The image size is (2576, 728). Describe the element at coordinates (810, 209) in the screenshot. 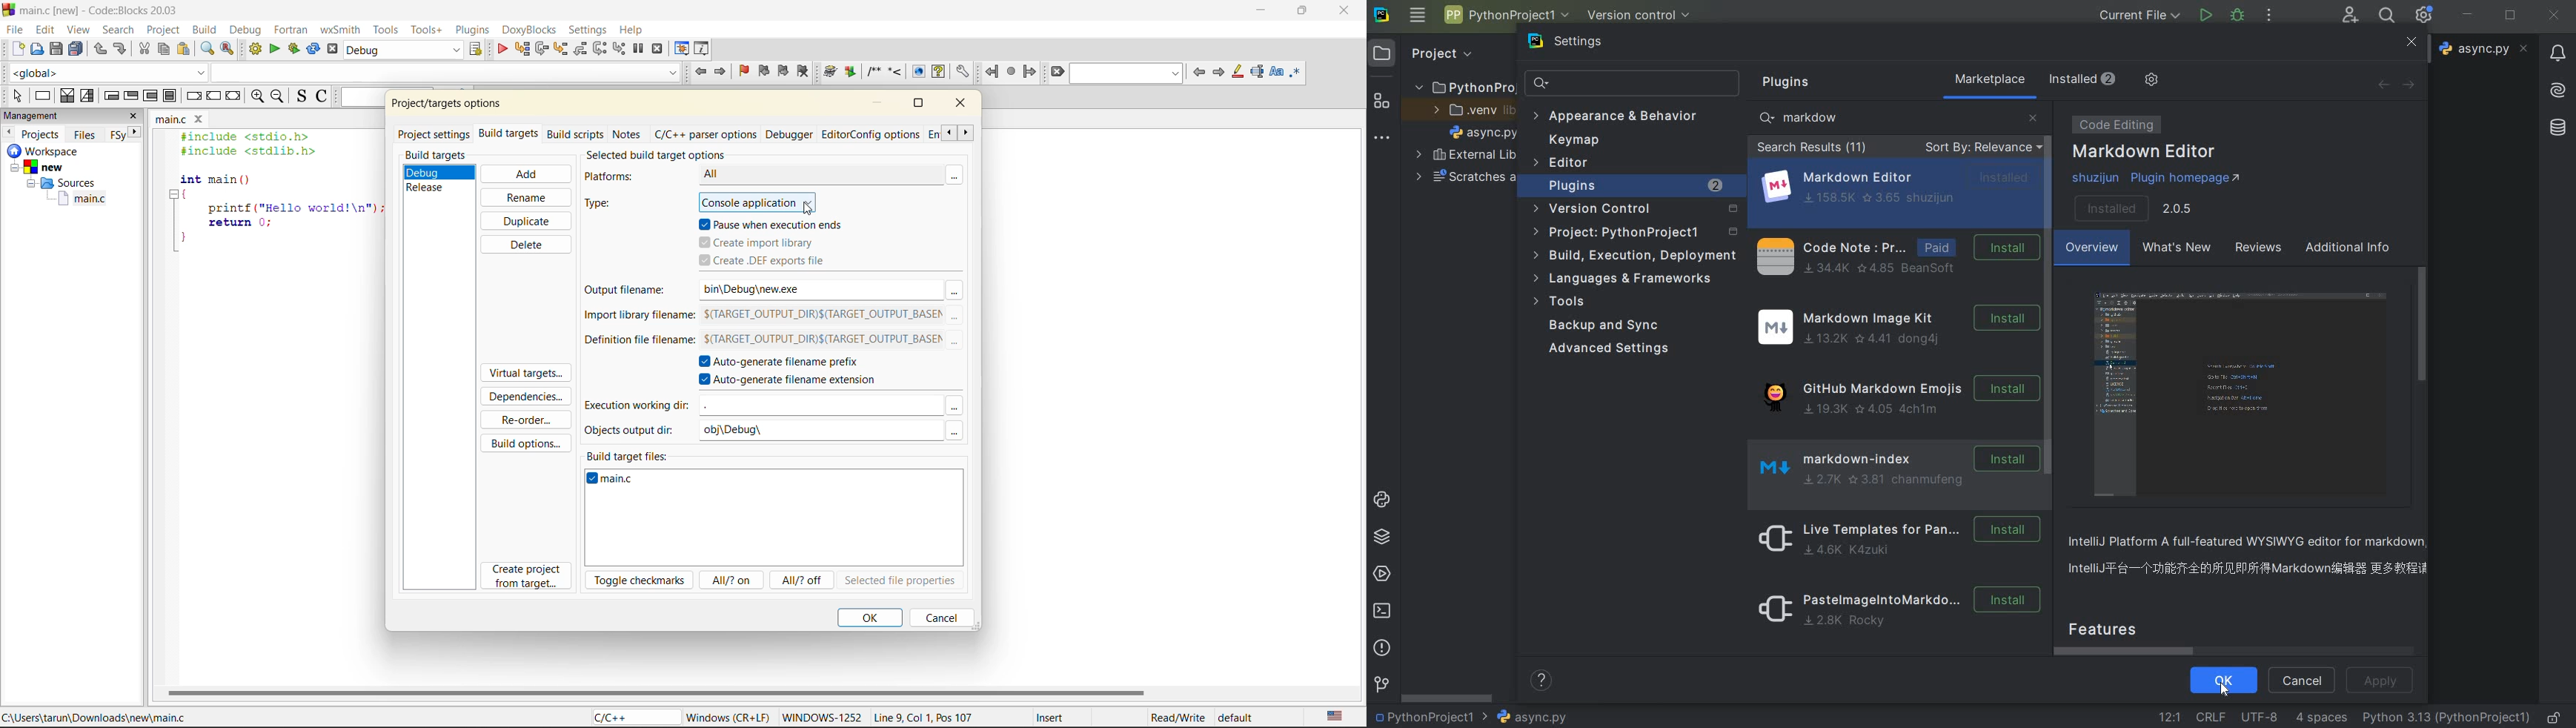

I see `cursor` at that location.